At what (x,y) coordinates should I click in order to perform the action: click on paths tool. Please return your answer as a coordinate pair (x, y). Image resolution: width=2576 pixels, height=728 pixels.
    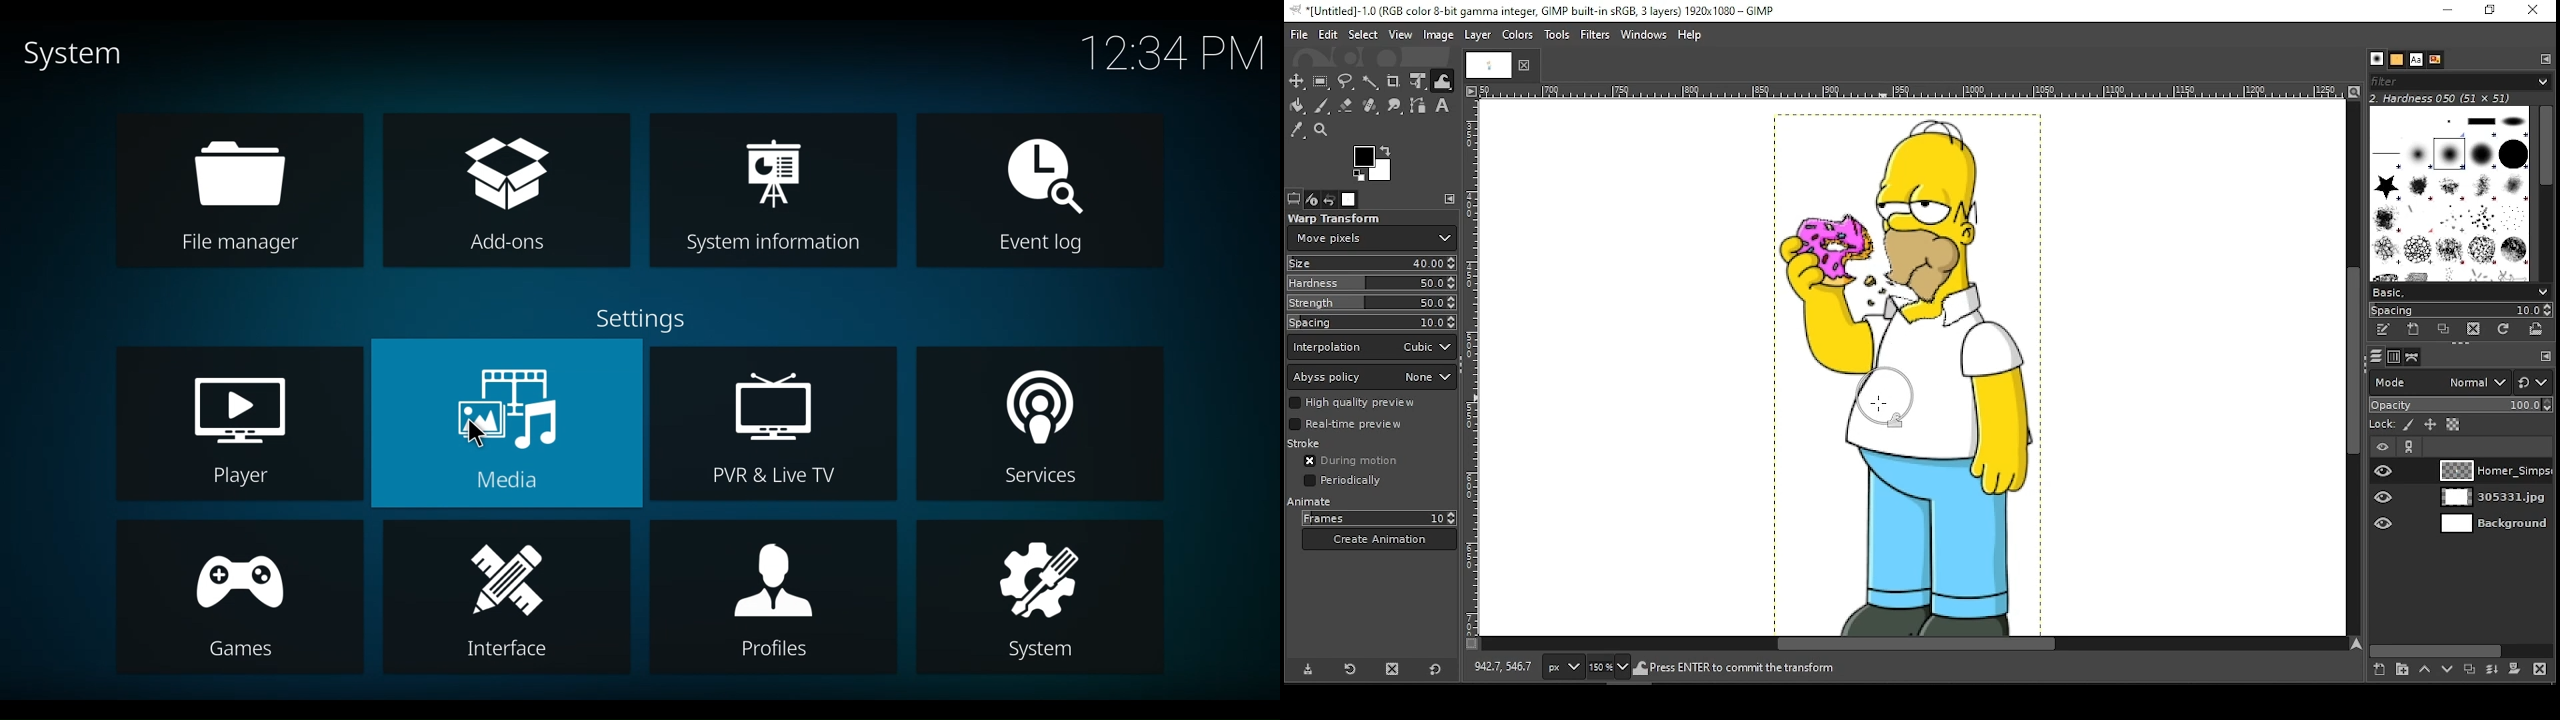
    Looking at the image, I should click on (1417, 106).